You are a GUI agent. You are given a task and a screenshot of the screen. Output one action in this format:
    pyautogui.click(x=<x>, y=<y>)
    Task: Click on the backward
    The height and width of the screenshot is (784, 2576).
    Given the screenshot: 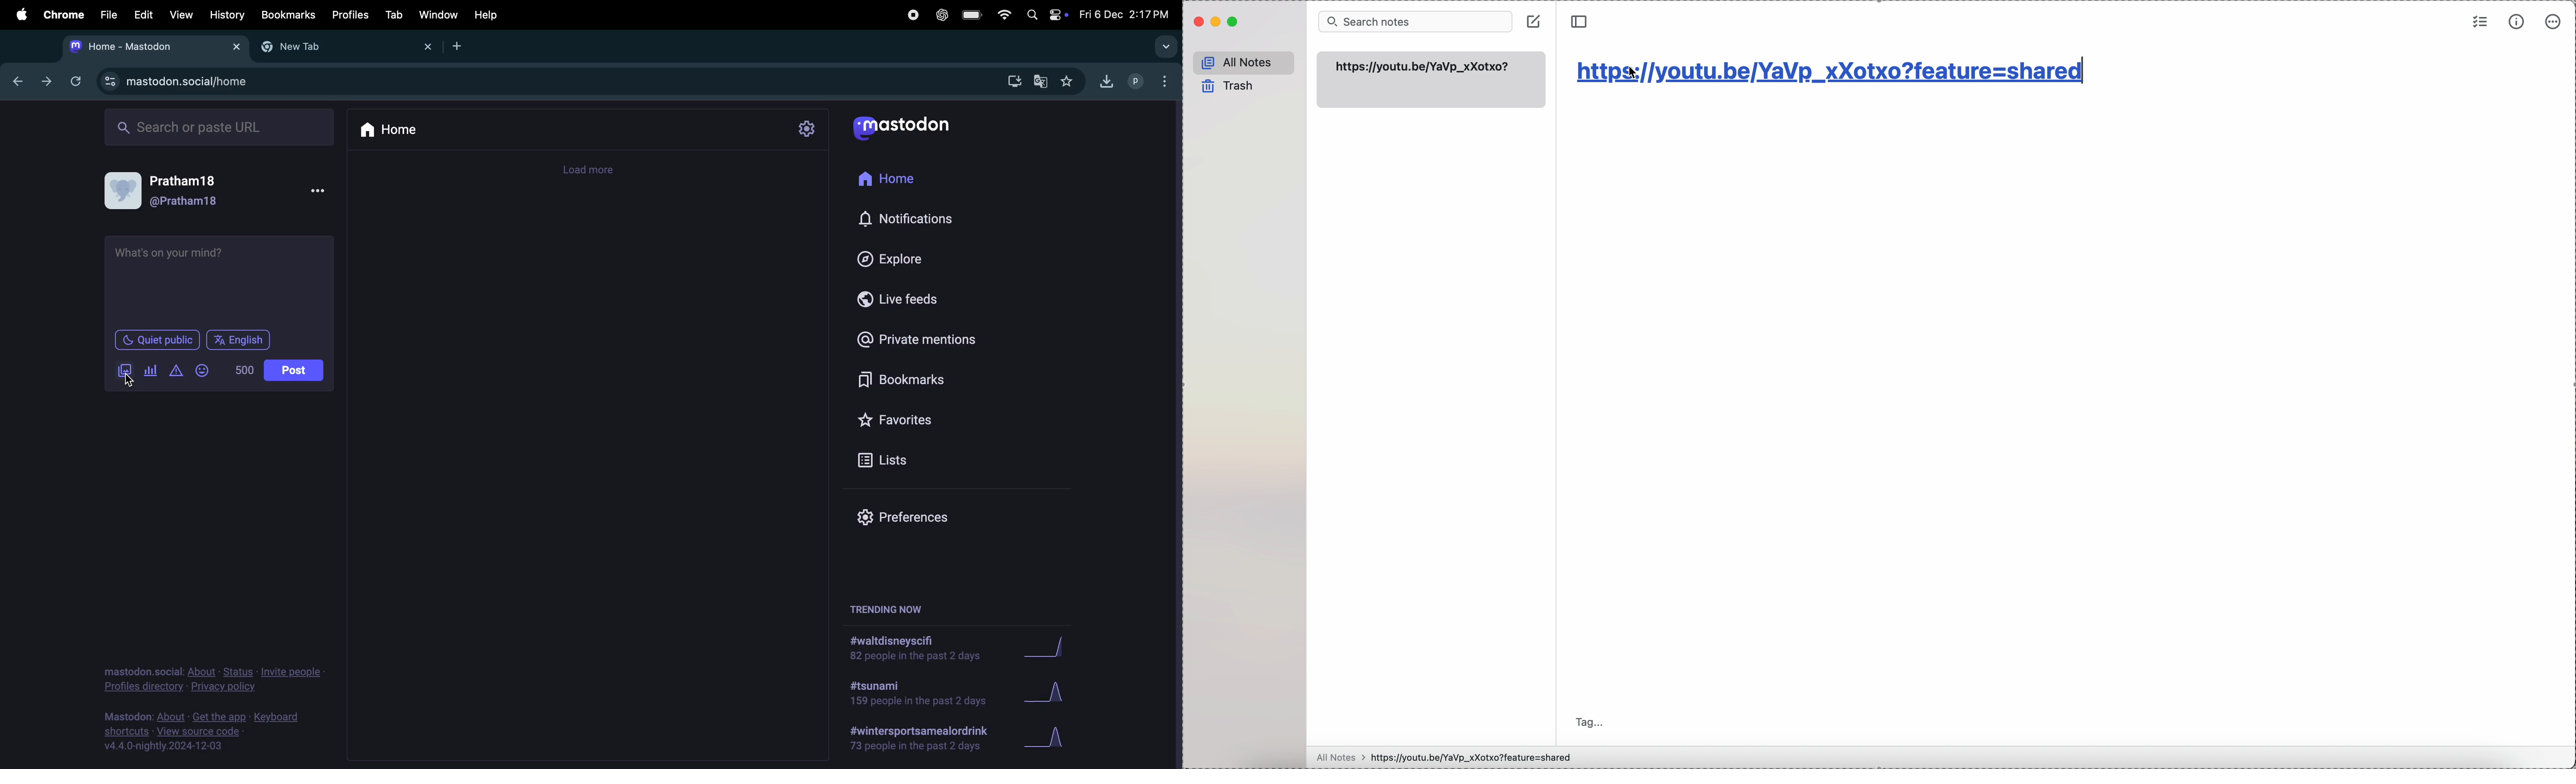 What is the action you would take?
    pyautogui.click(x=23, y=83)
    